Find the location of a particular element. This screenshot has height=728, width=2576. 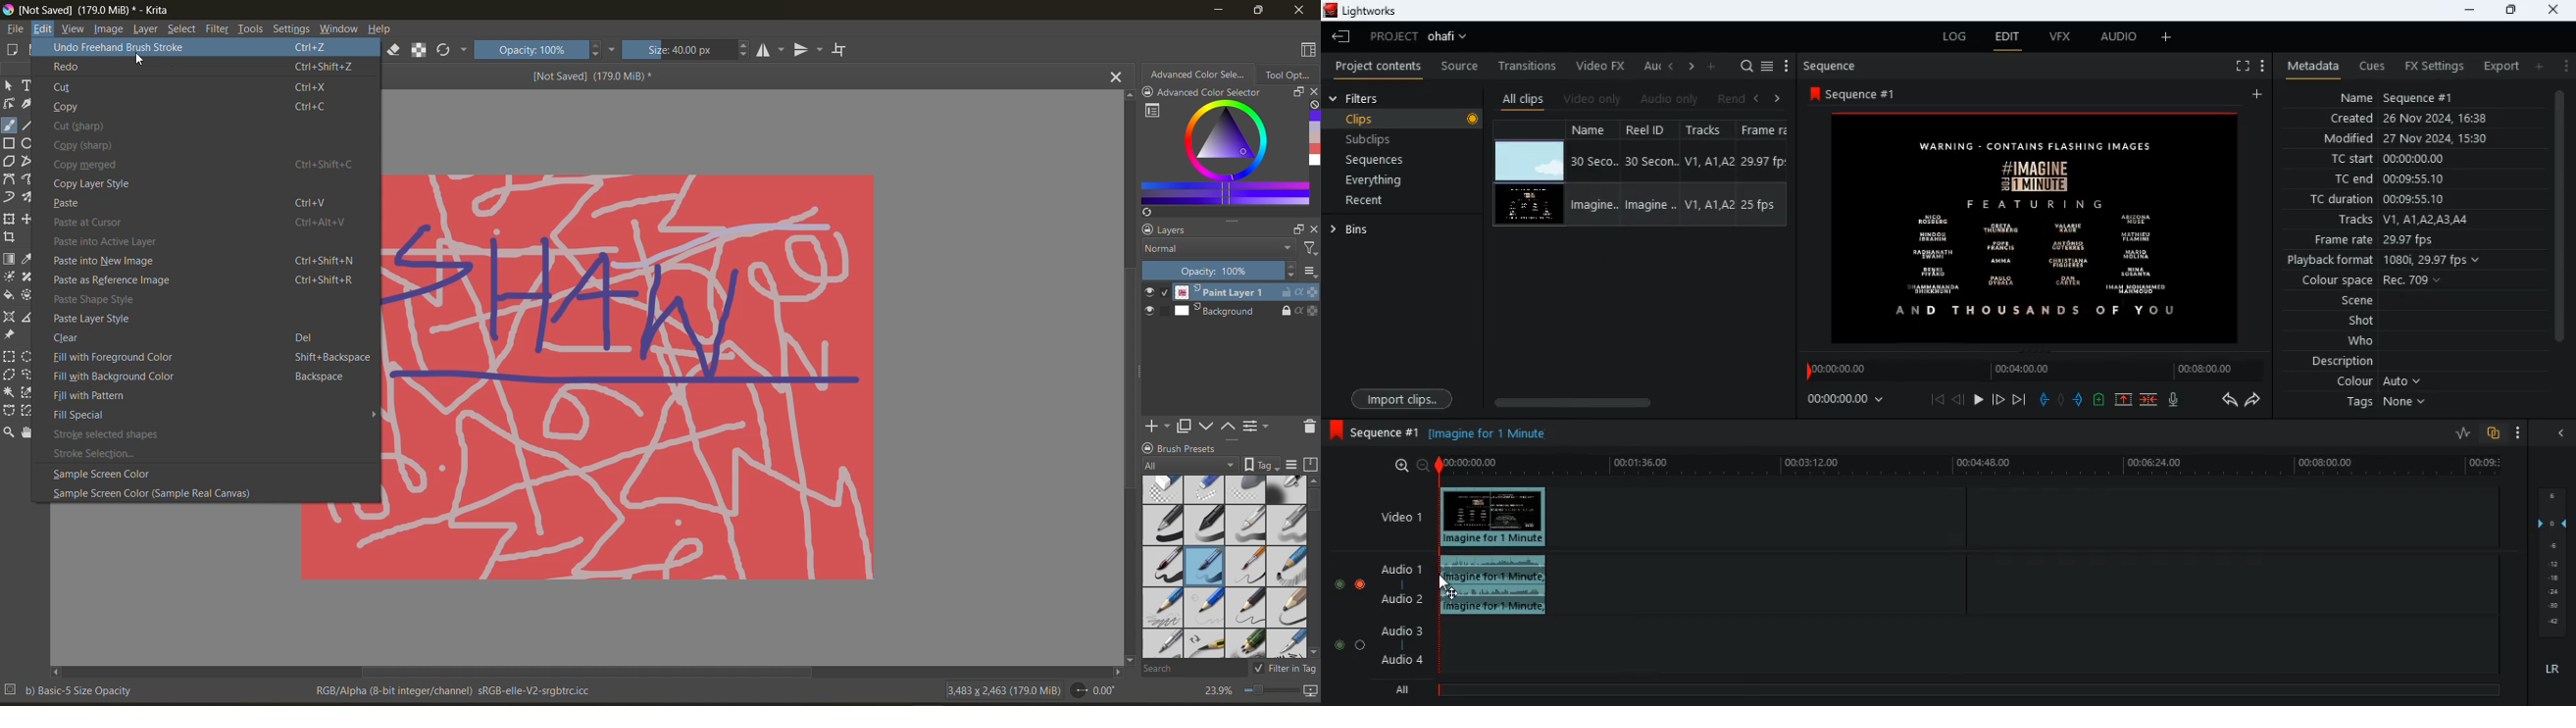

all is located at coordinates (1399, 690).